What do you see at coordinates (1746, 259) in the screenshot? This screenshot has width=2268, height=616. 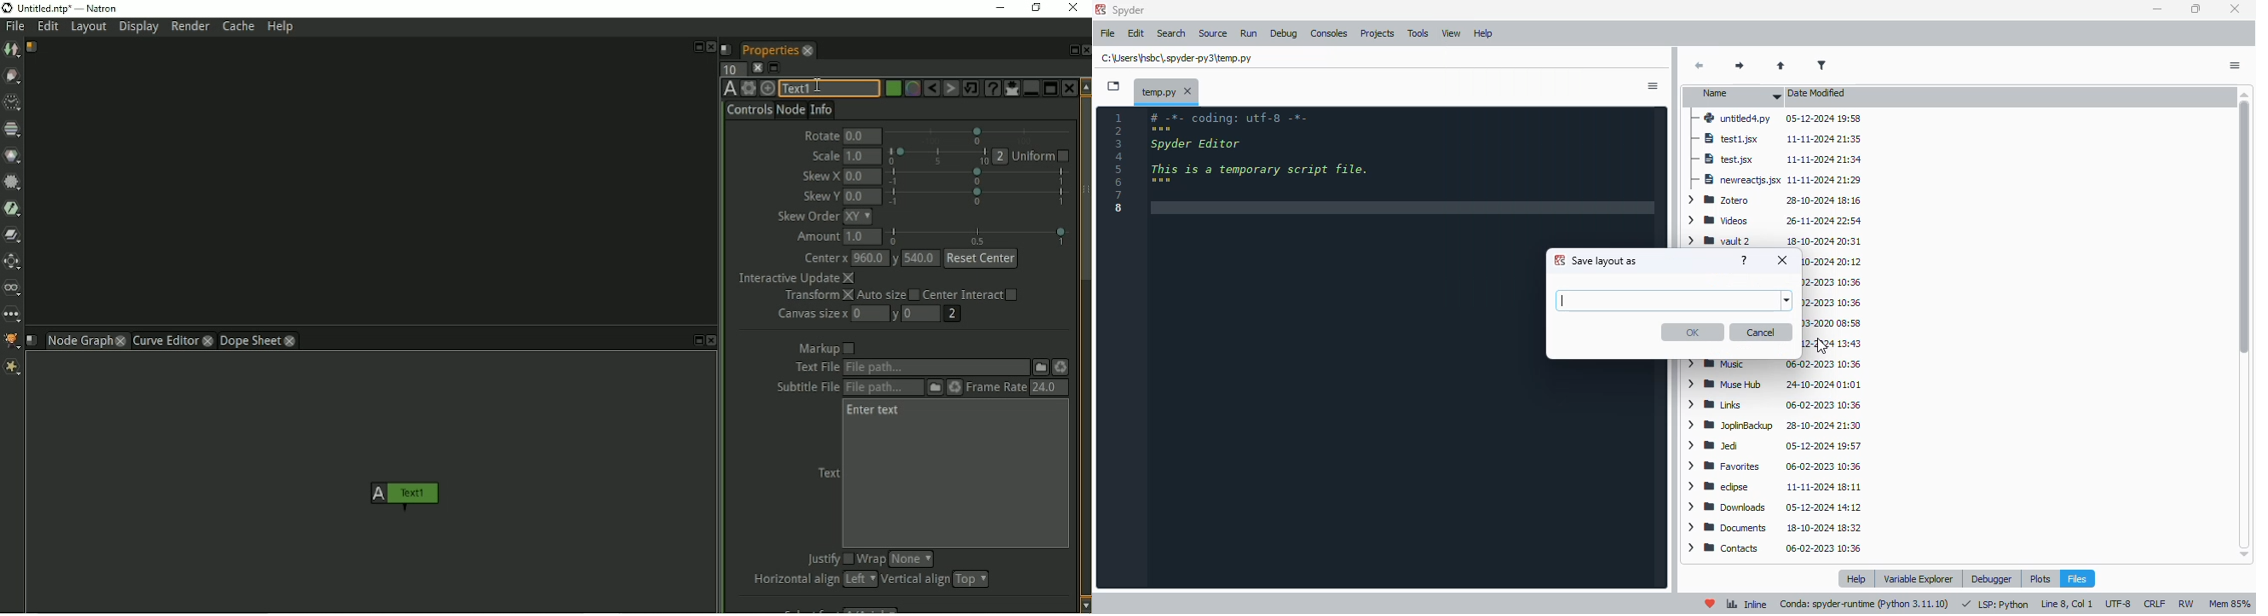 I see `help` at bounding box center [1746, 259].